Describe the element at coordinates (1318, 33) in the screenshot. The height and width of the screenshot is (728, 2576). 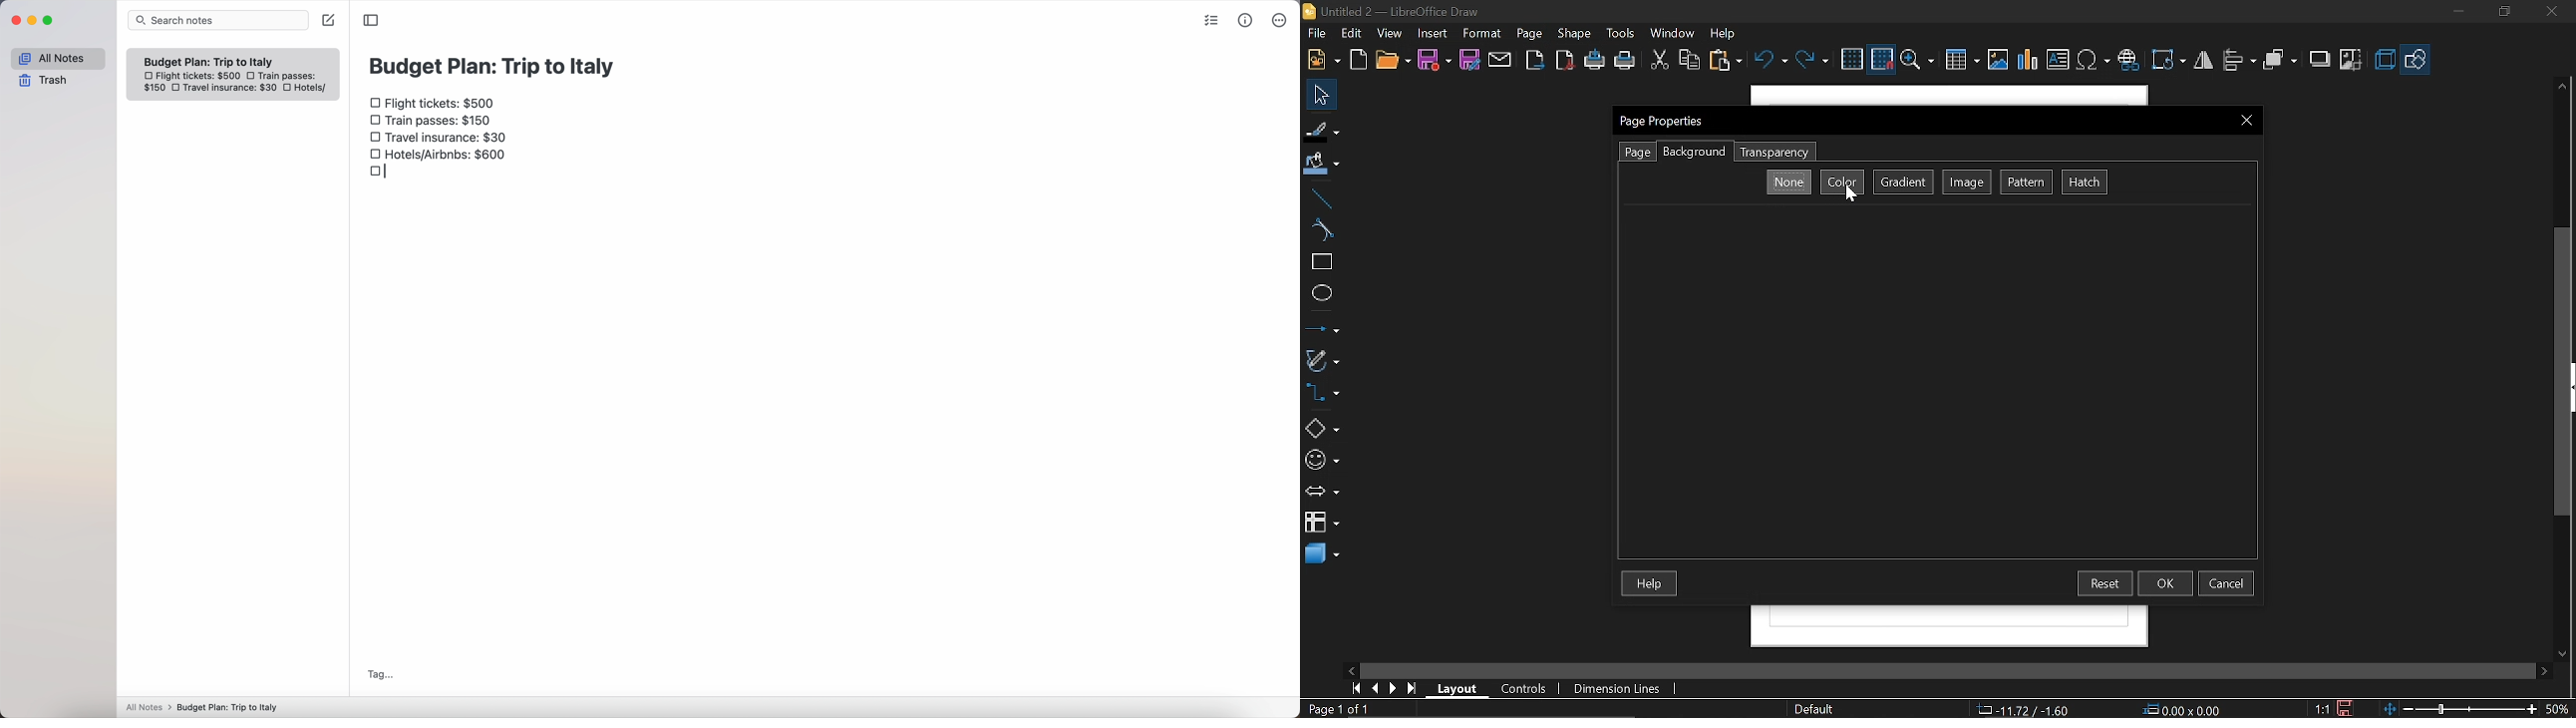
I see `File` at that location.